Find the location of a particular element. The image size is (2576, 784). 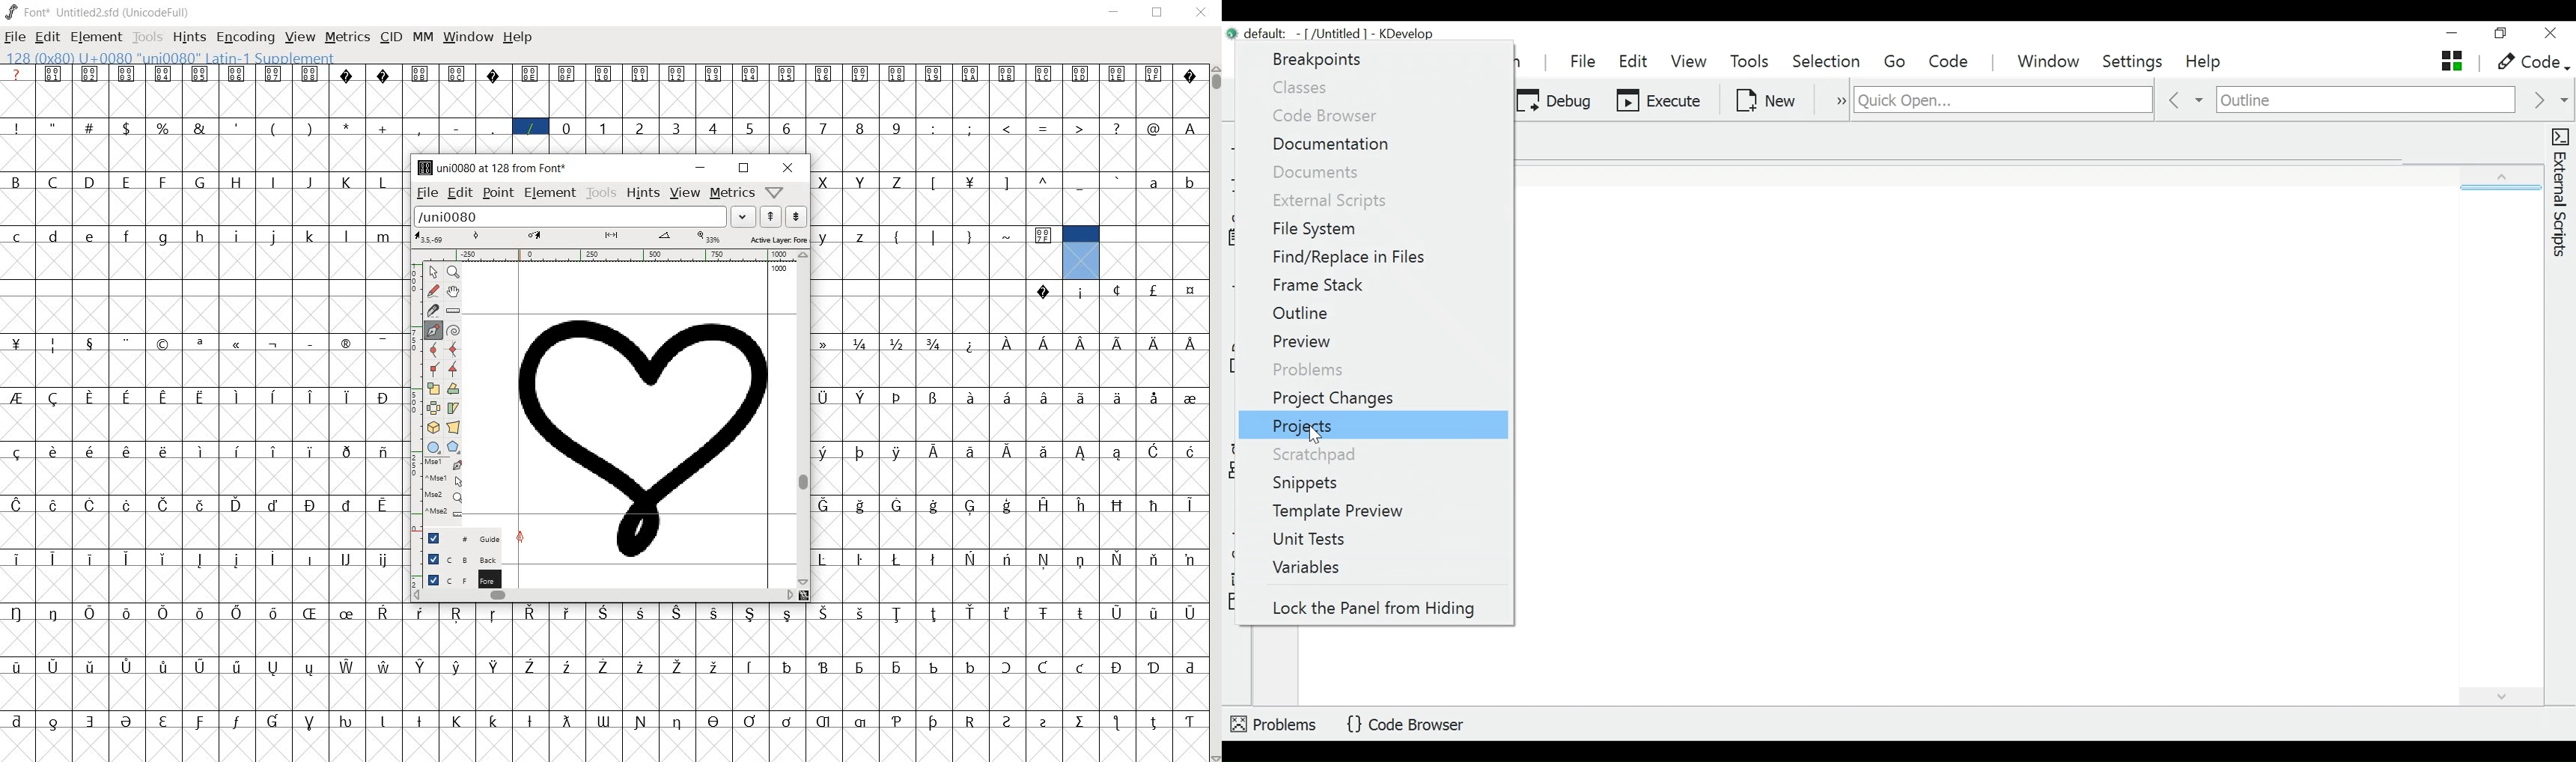

glyph is located at coordinates (971, 74).